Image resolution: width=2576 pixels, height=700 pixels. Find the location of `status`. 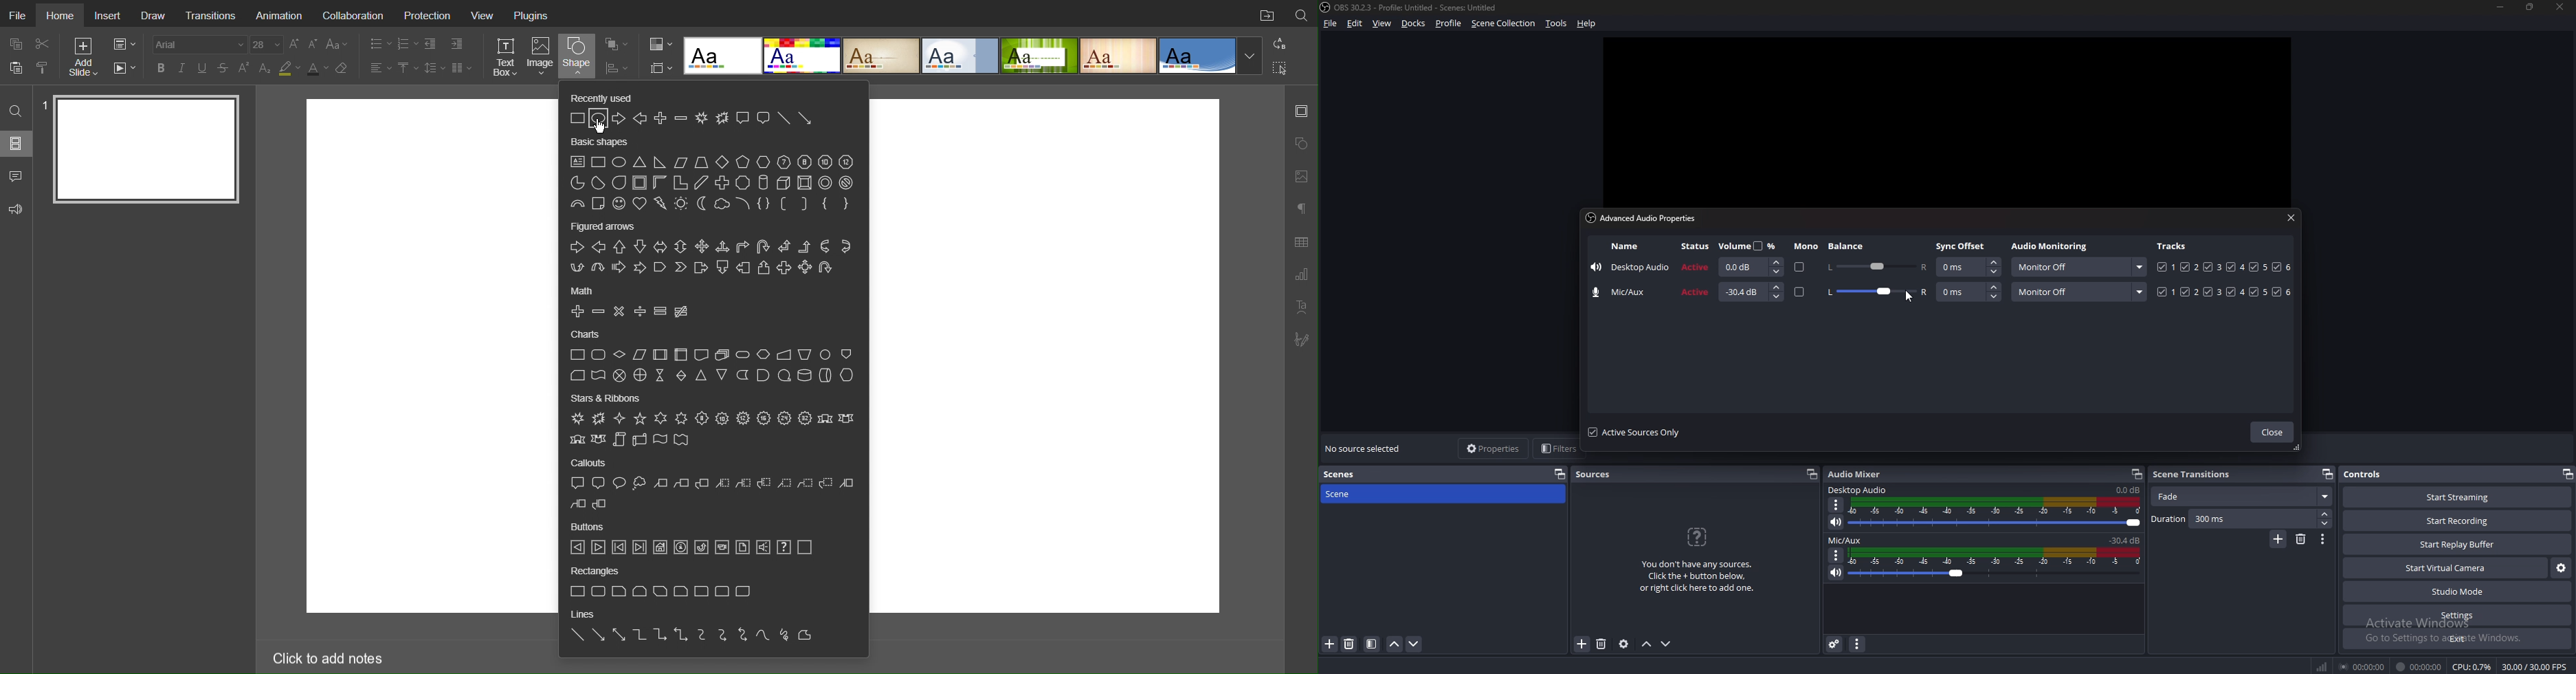

status is located at coordinates (1696, 268).